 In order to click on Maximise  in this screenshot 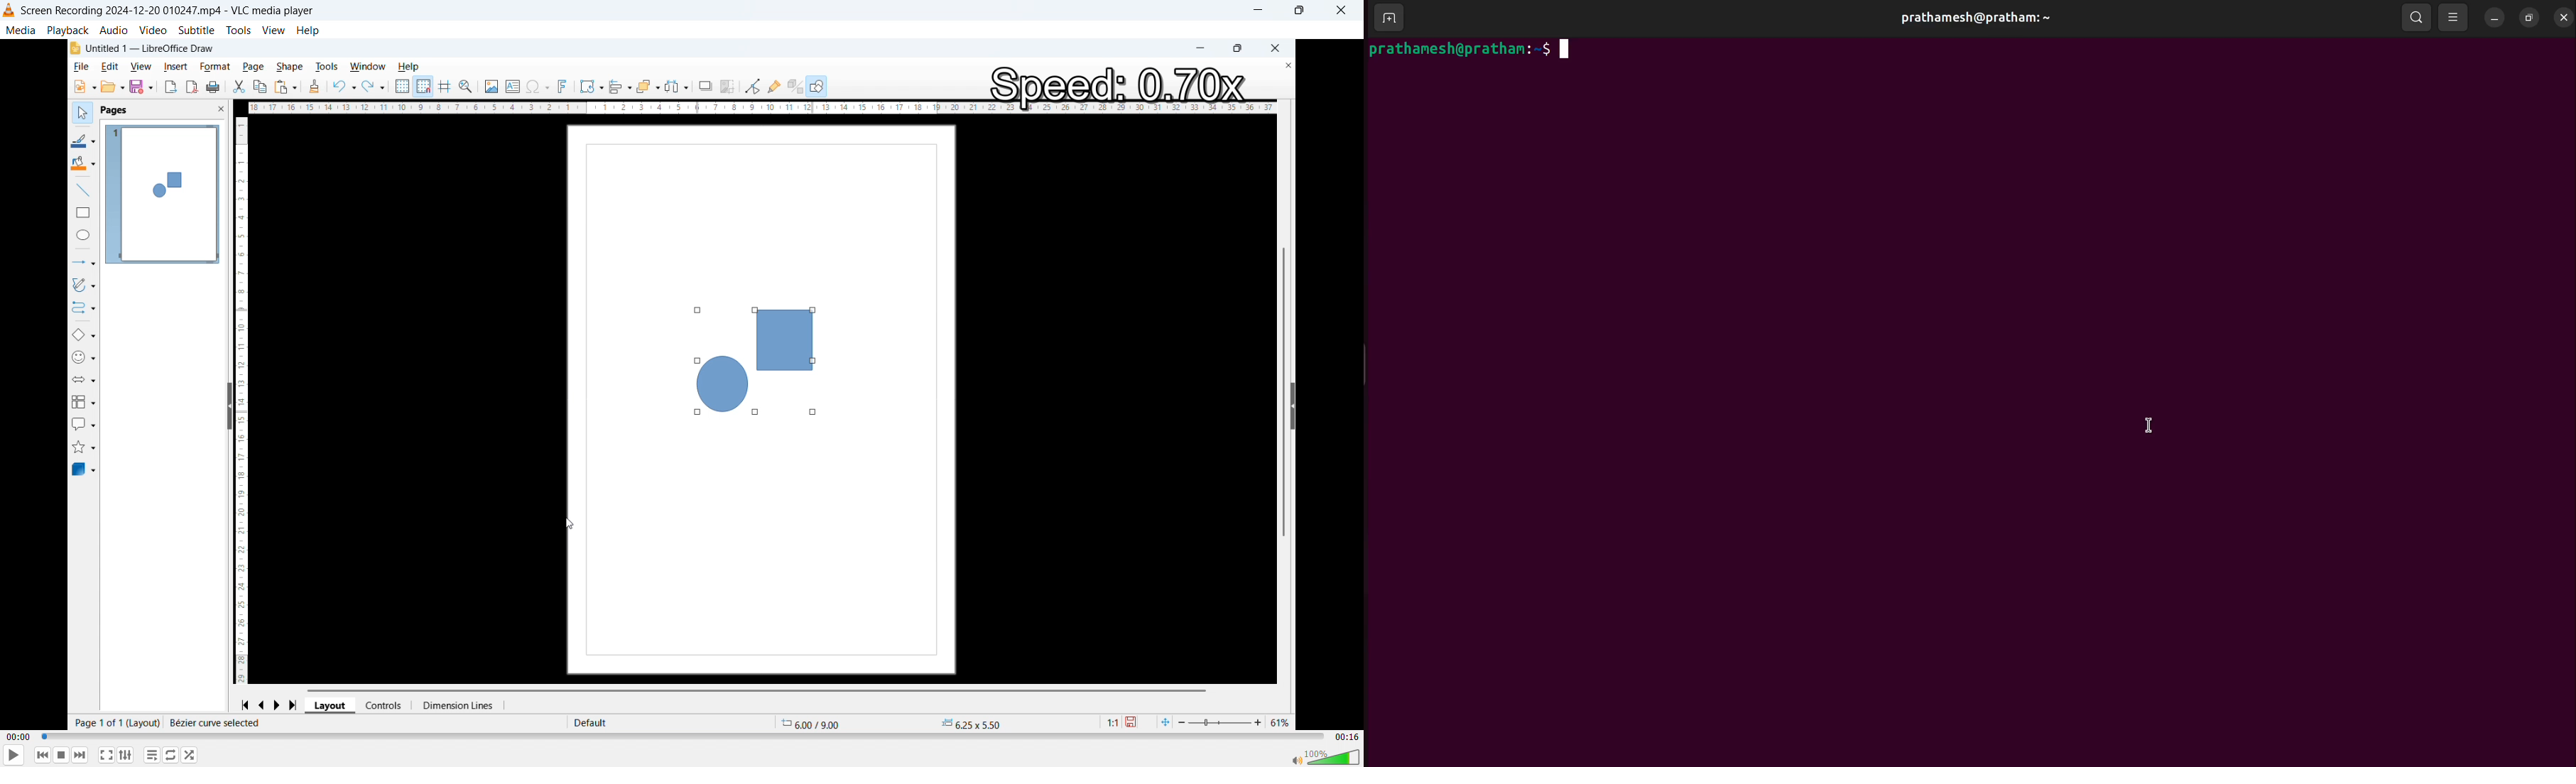, I will do `click(1302, 10)`.